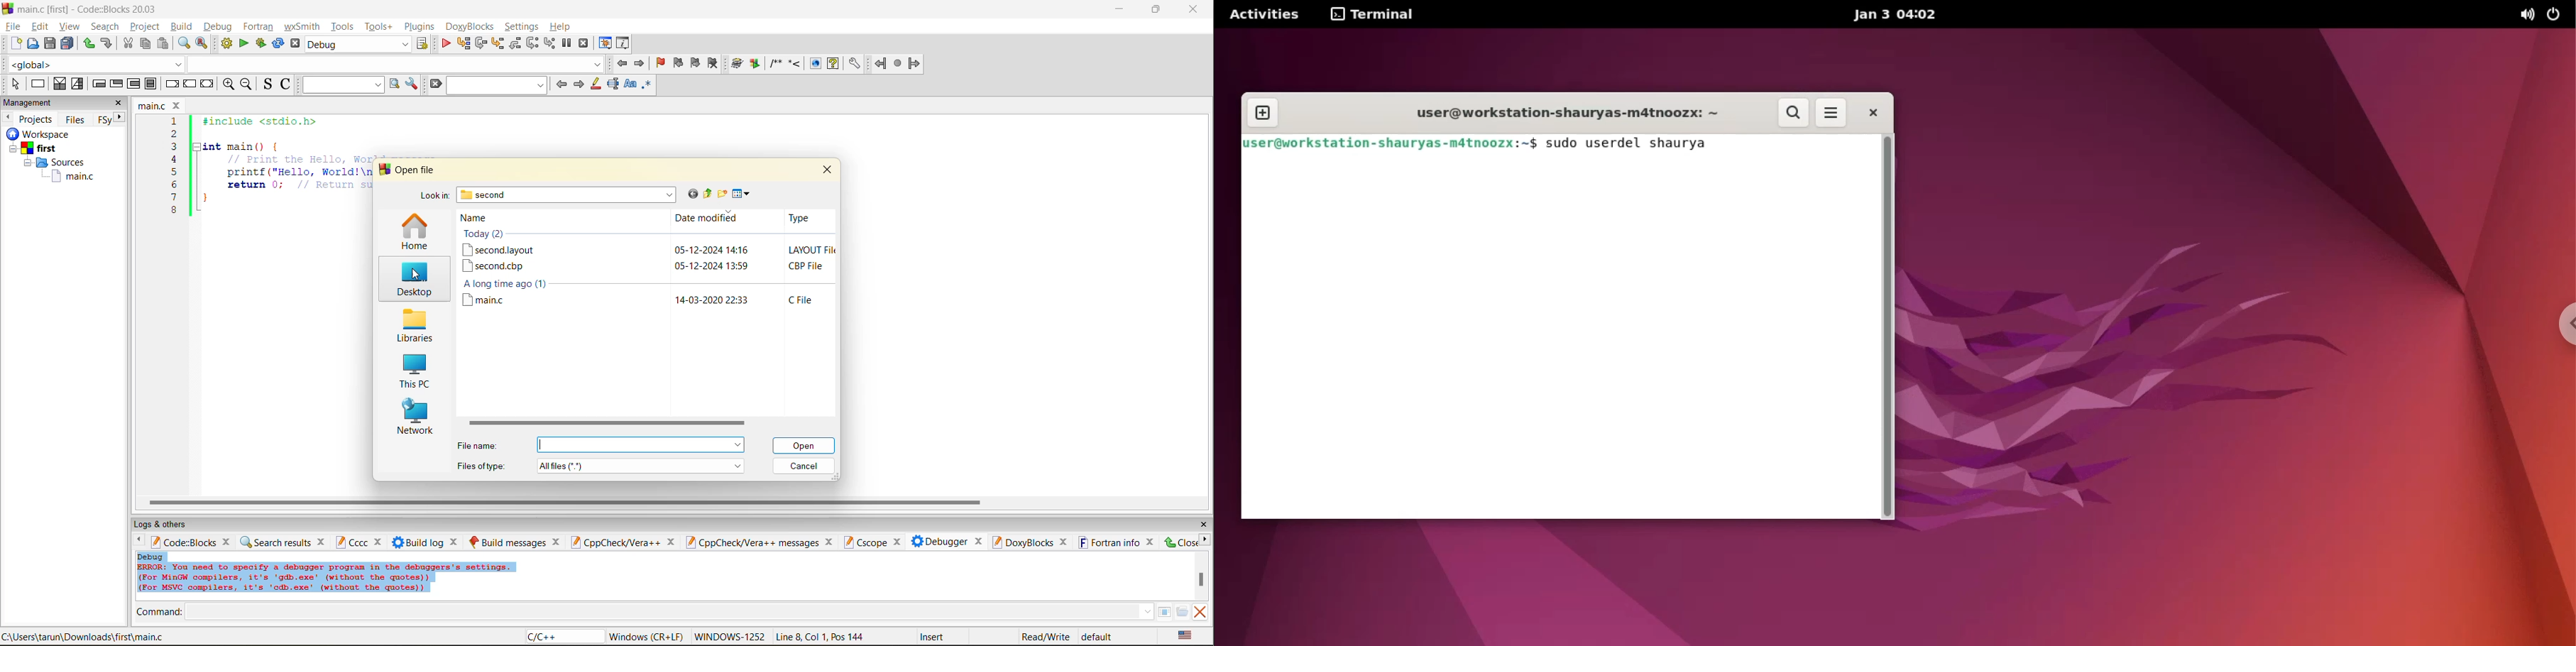 This screenshot has width=2576, height=672. What do you see at coordinates (73, 177) in the screenshot?
I see `main.c file` at bounding box center [73, 177].